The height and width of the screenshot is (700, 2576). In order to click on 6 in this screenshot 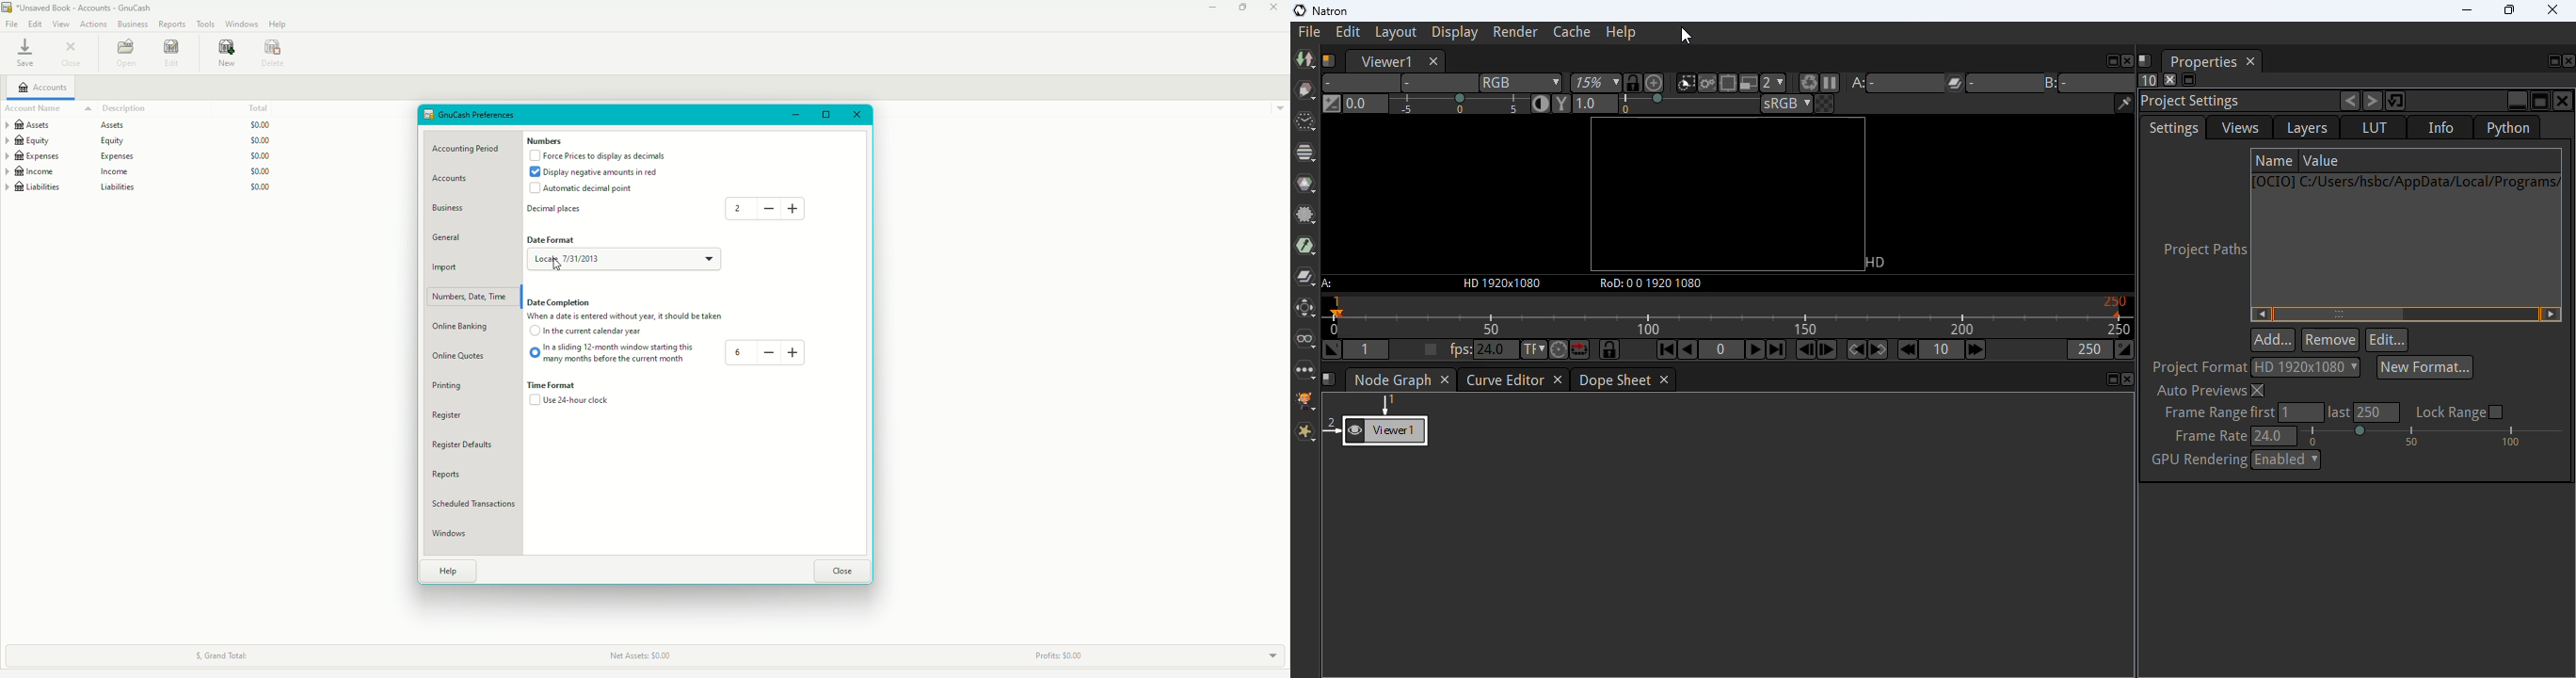, I will do `click(741, 352)`.